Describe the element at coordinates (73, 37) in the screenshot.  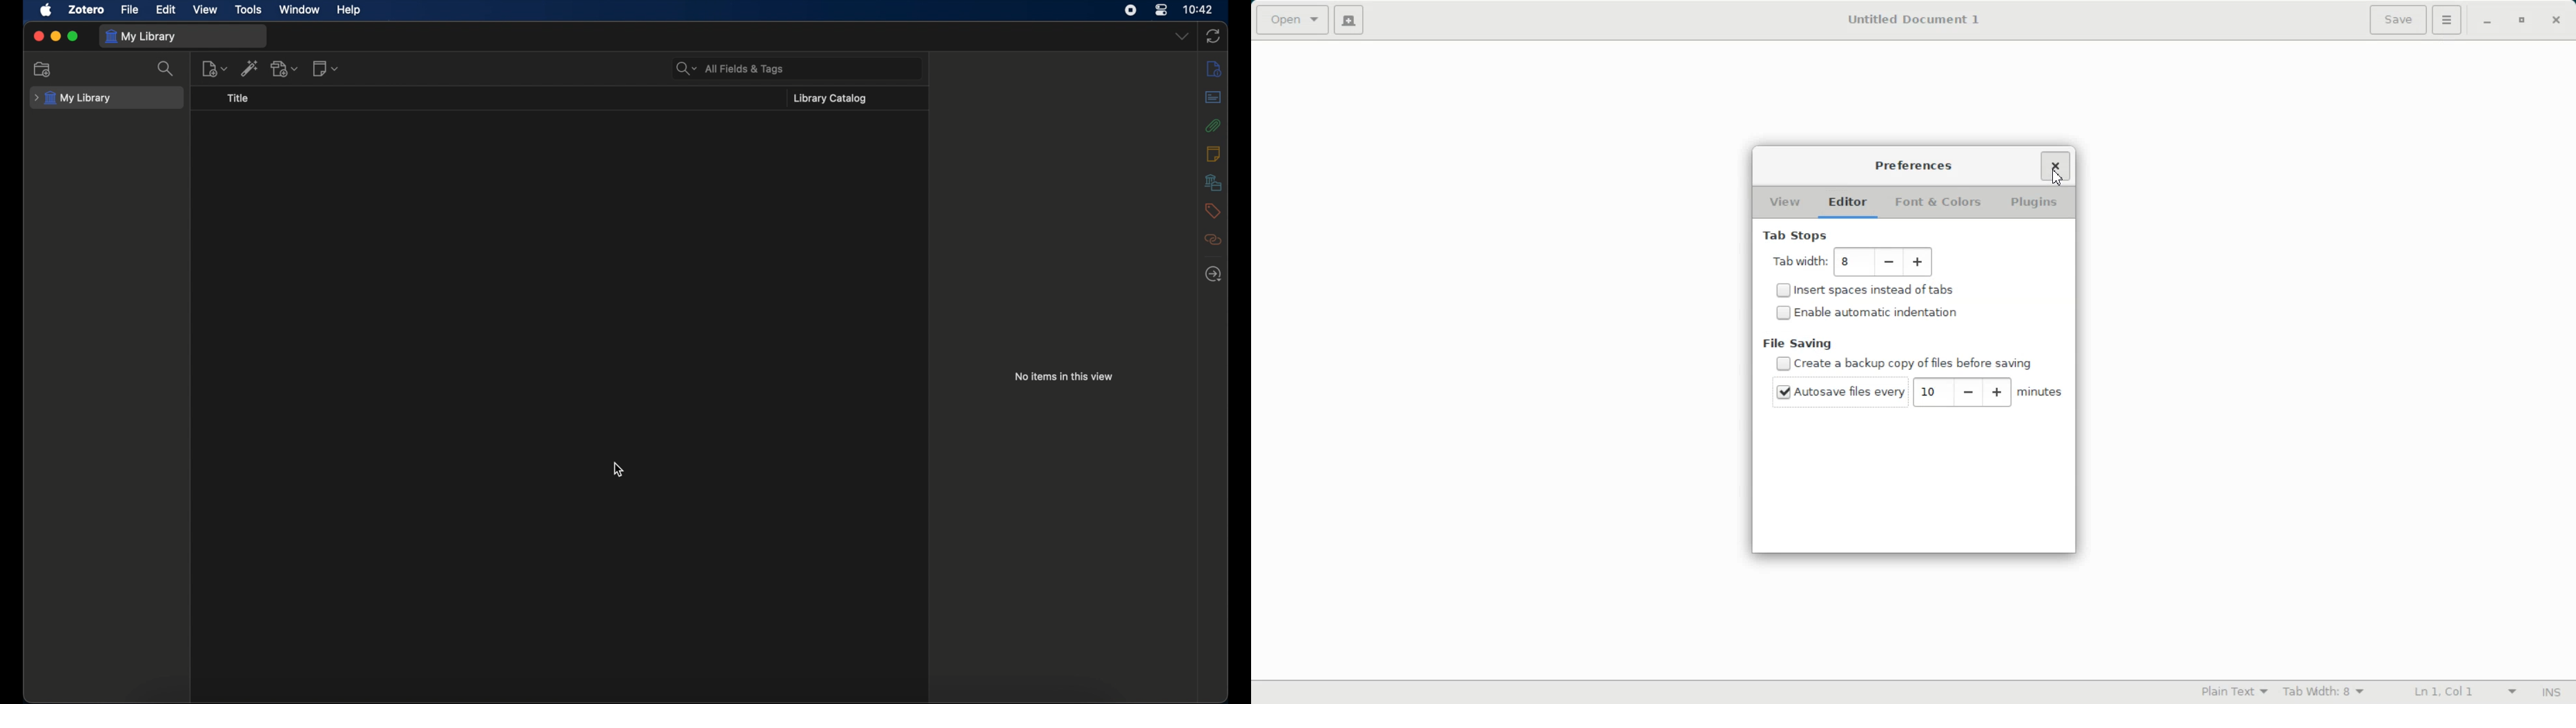
I see `maximize` at that location.